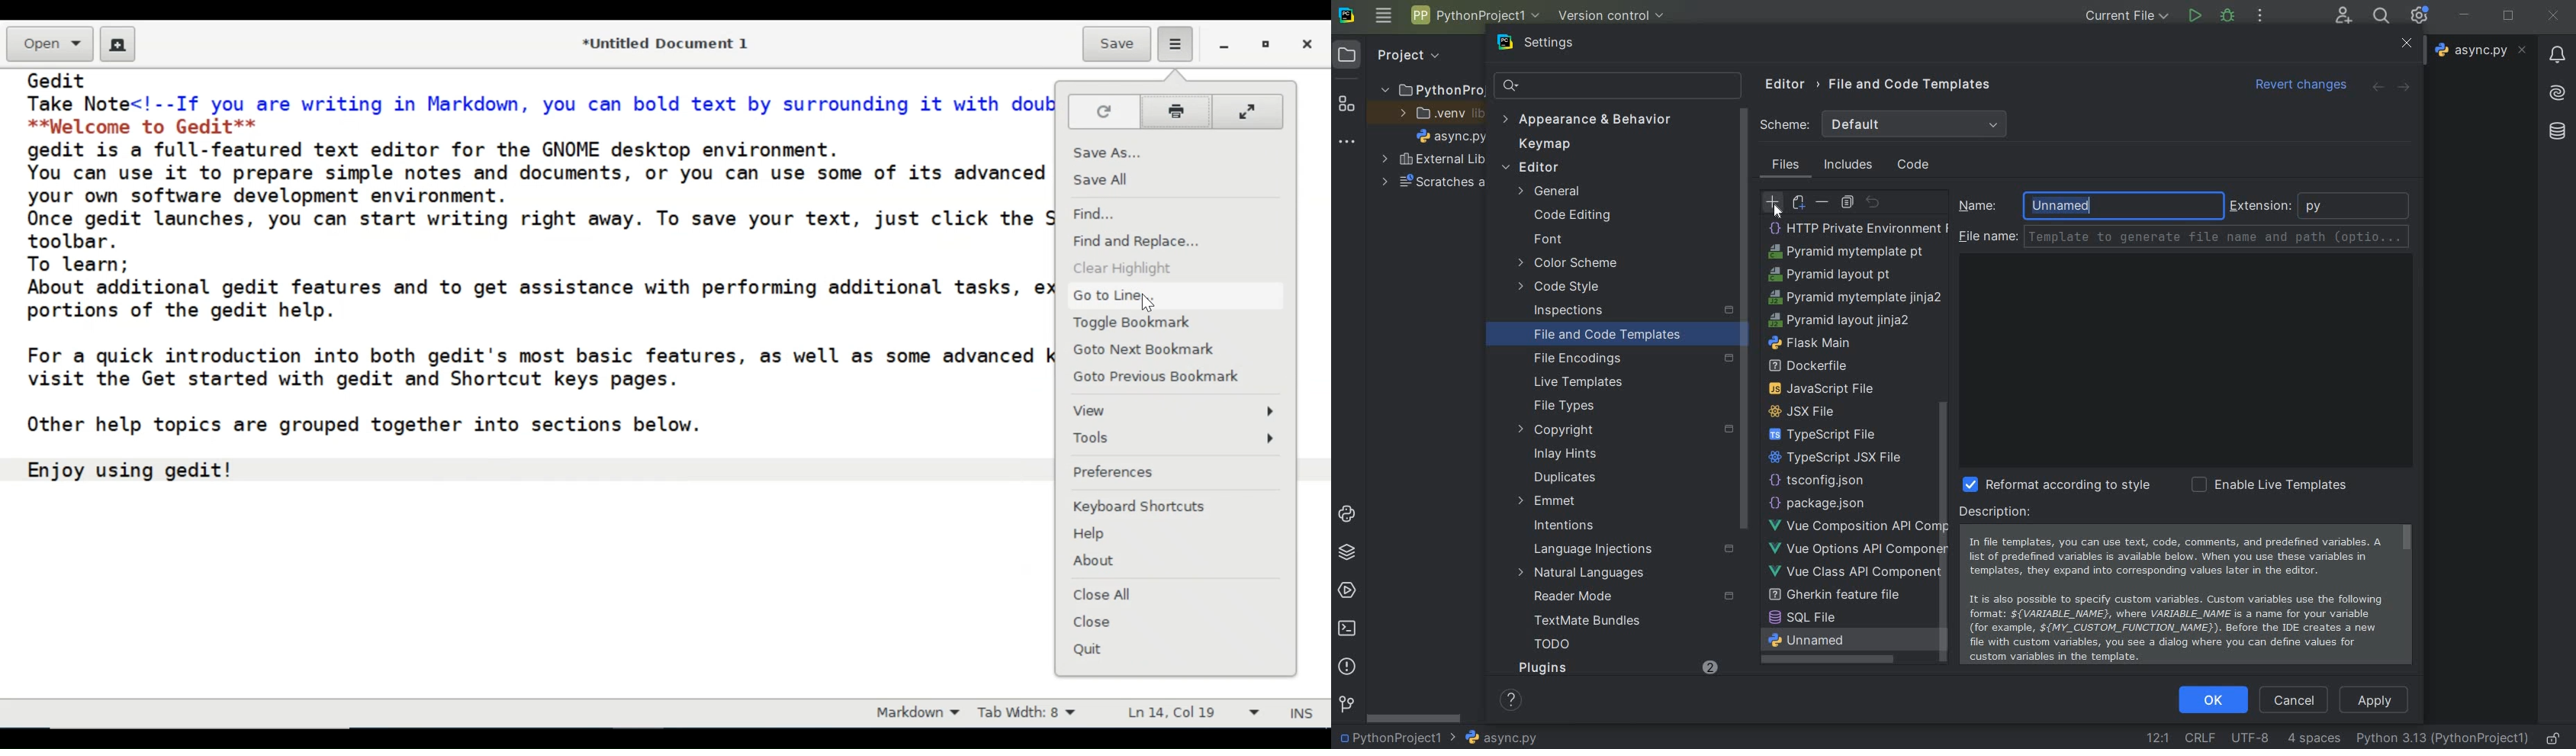 Image resolution: width=2576 pixels, height=756 pixels. What do you see at coordinates (1835, 274) in the screenshot?
I see `less file` at bounding box center [1835, 274].